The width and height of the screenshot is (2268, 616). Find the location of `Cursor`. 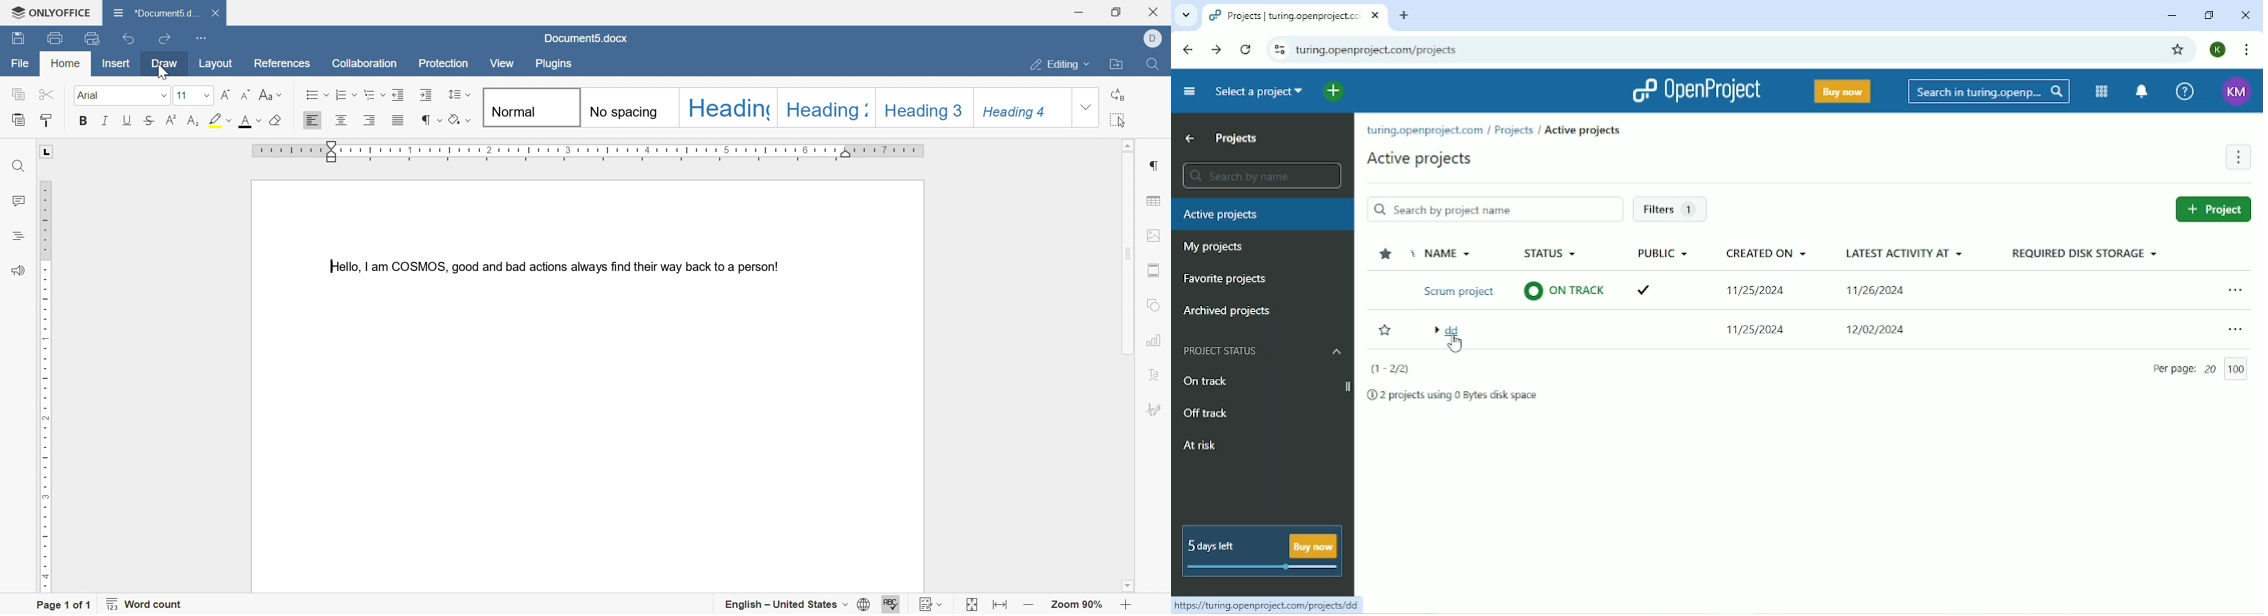

Cursor is located at coordinates (162, 71).